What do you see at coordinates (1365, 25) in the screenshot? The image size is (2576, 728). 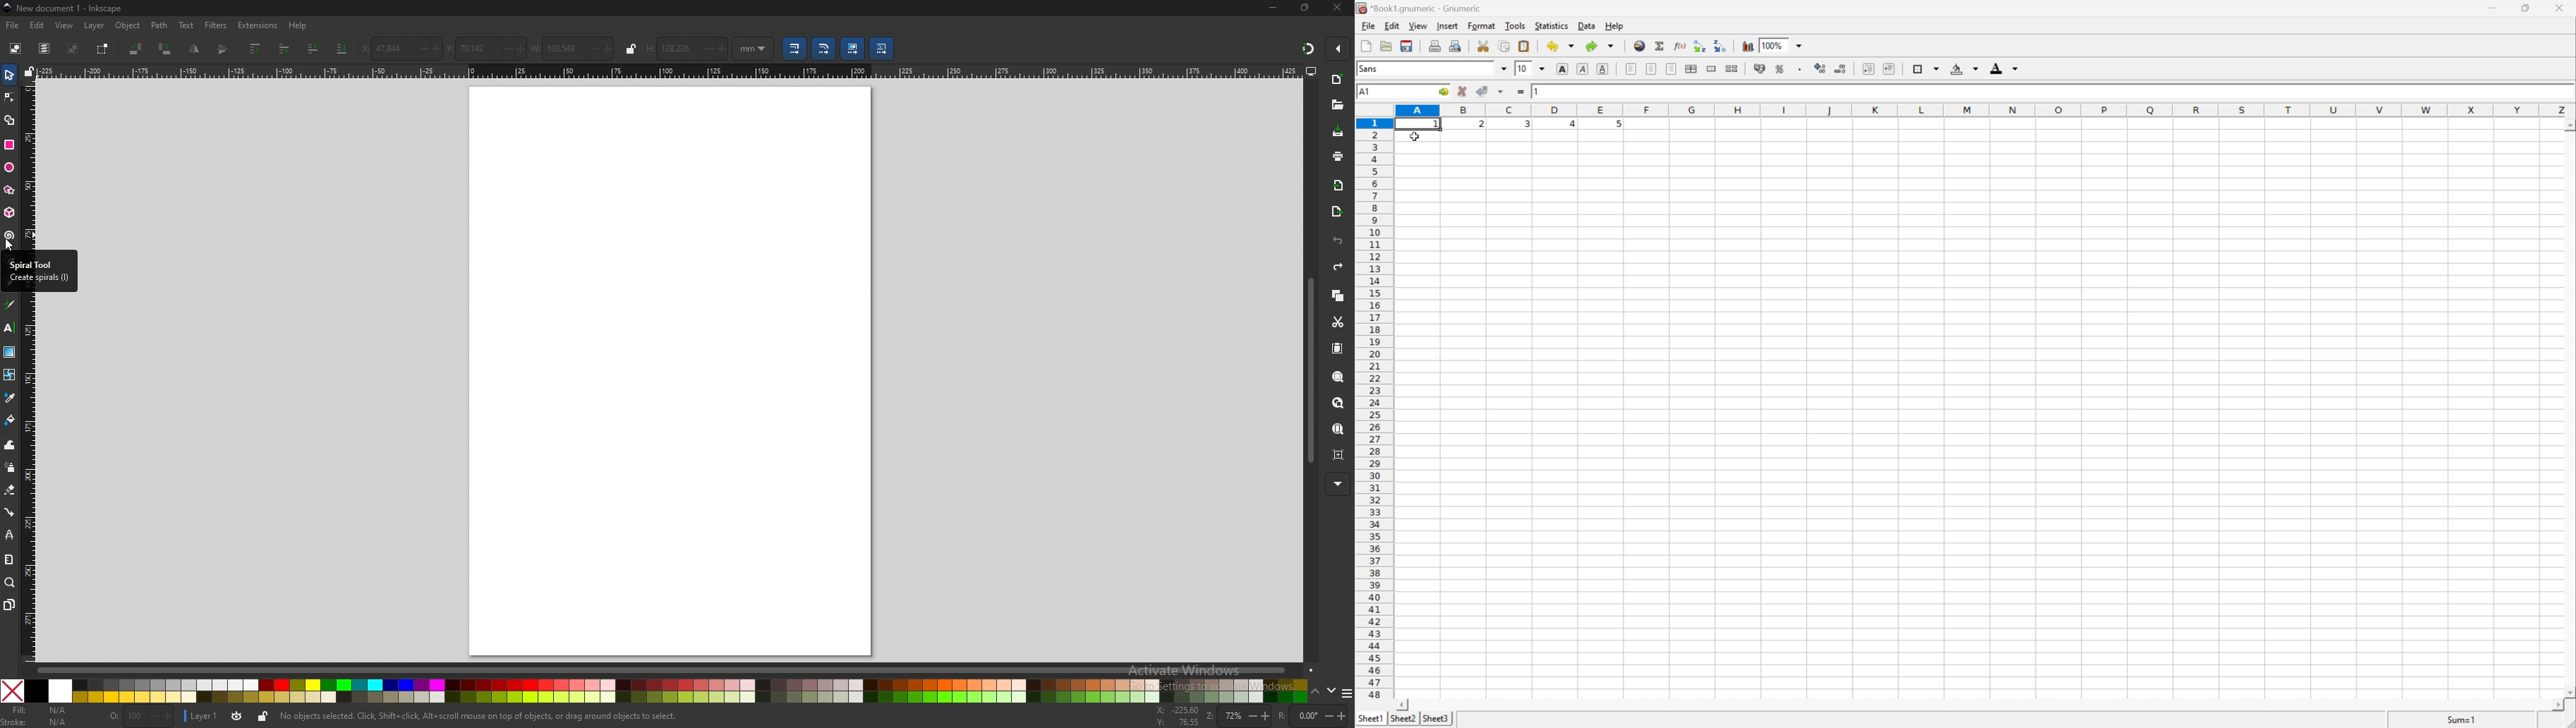 I see `file` at bounding box center [1365, 25].